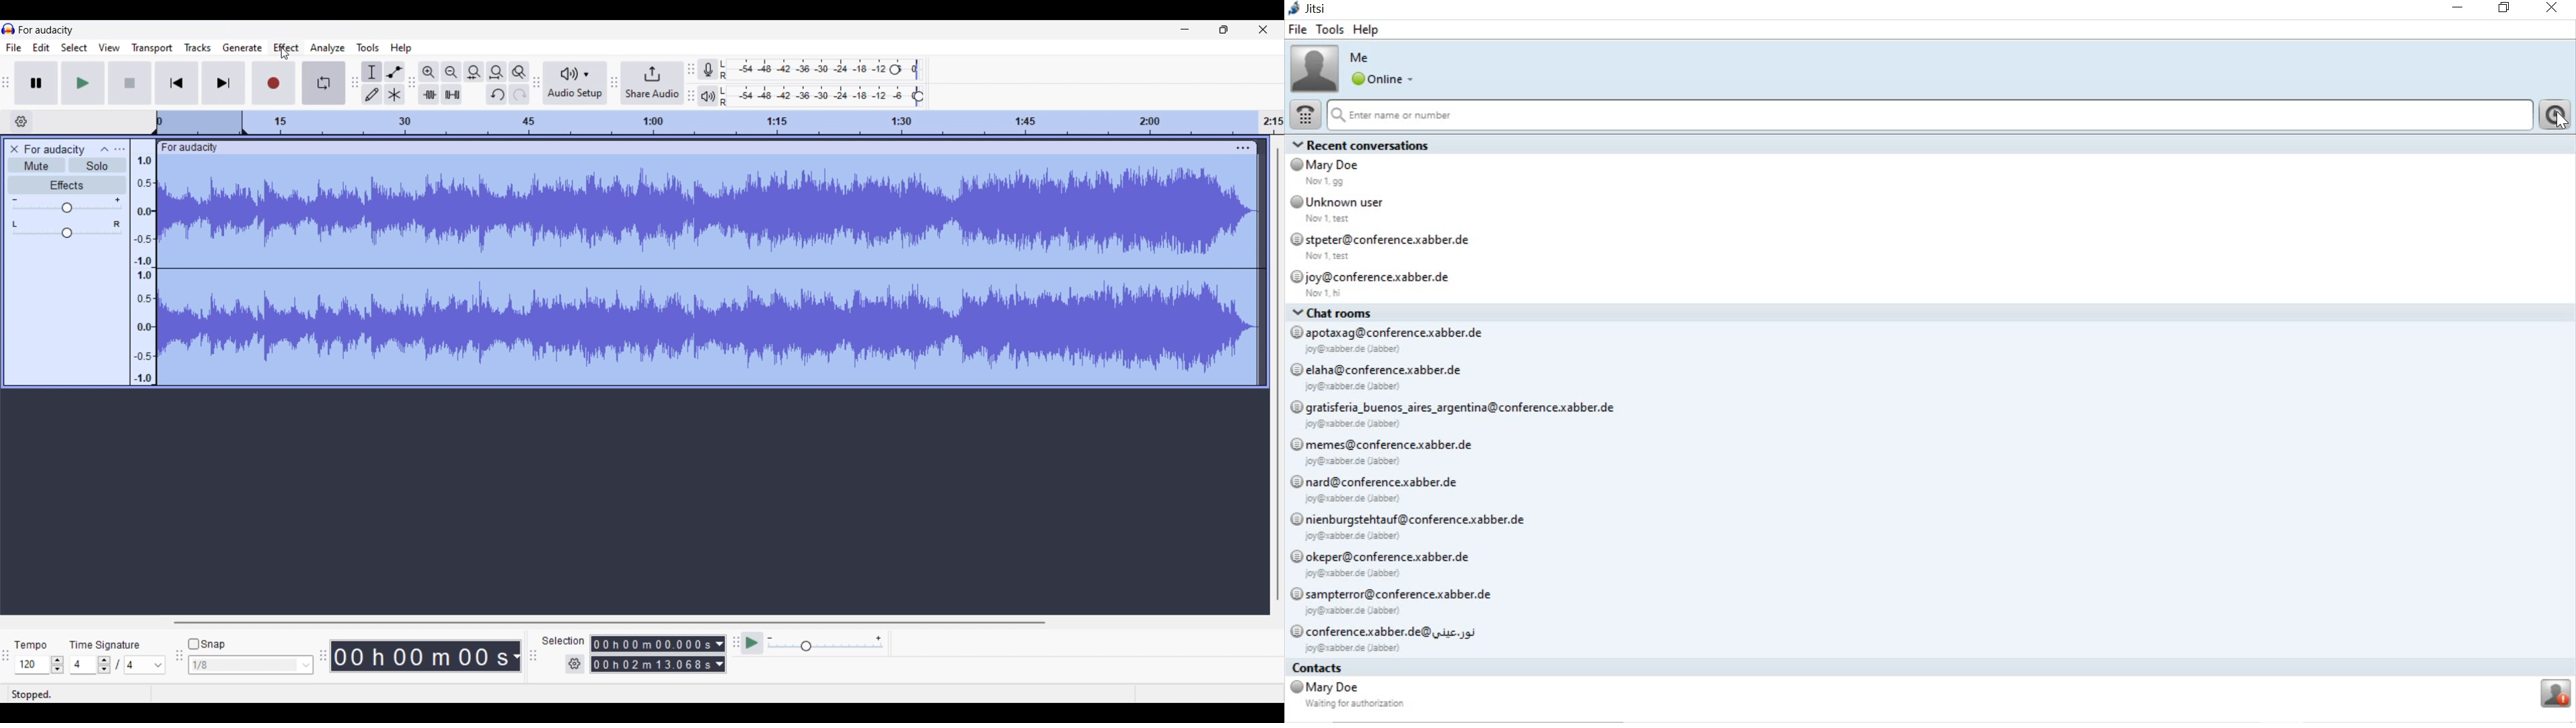 This screenshot has height=728, width=2576. What do you see at coordinates (36, 165) in the screenshot?
I see `Mute` at bounding box center [36, 165].